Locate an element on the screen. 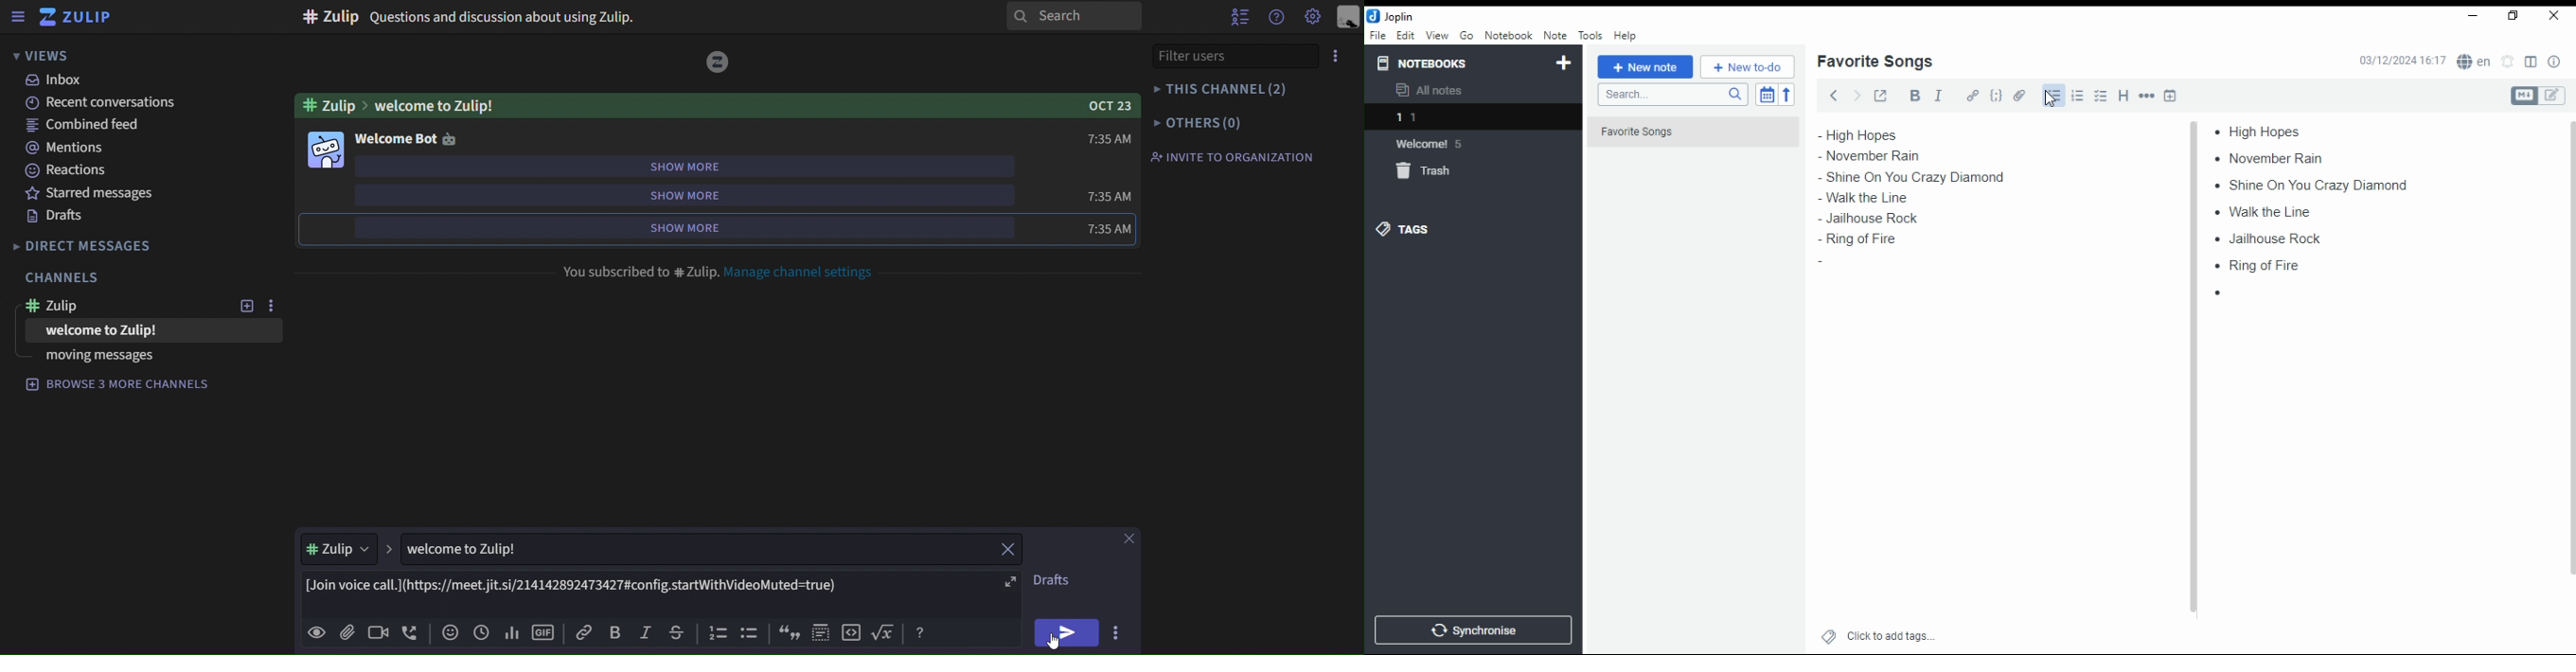  personal menu is located at coordinates (1351, 16).